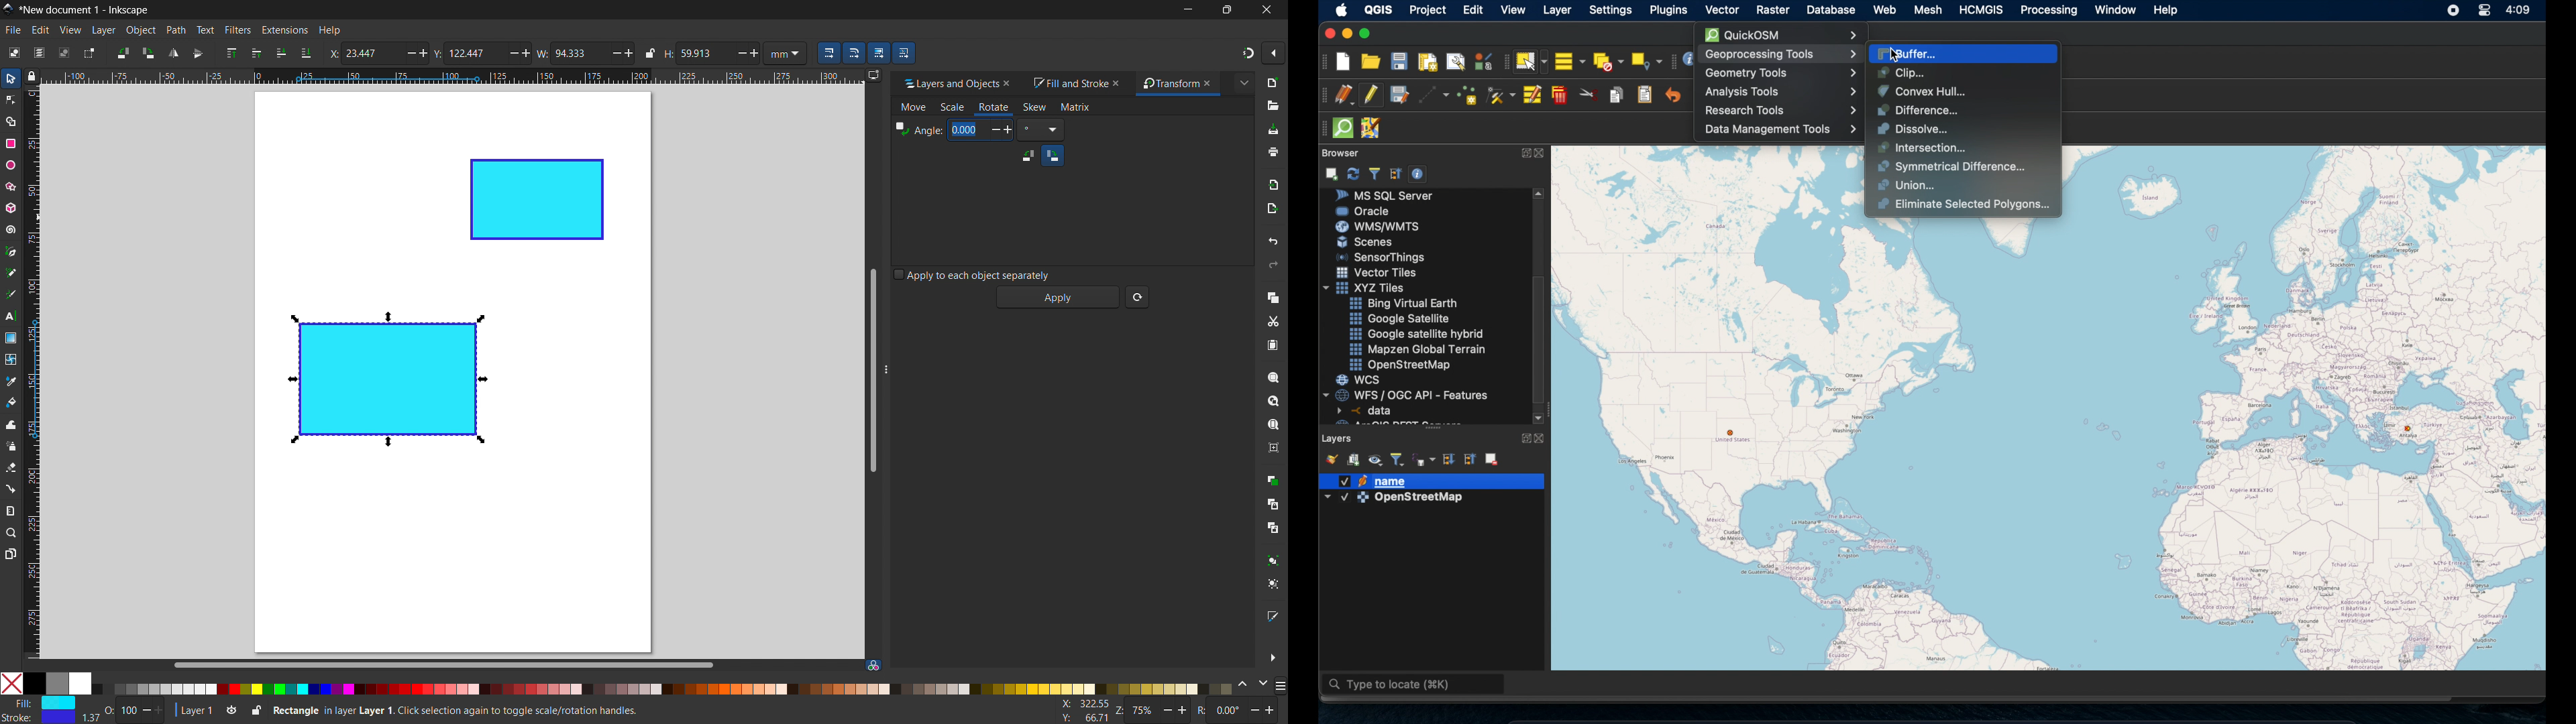  What do you see at coordinates (148, 53) in the screenshot?
I see `rotate 90 cw` at bounding box center [148, 53].